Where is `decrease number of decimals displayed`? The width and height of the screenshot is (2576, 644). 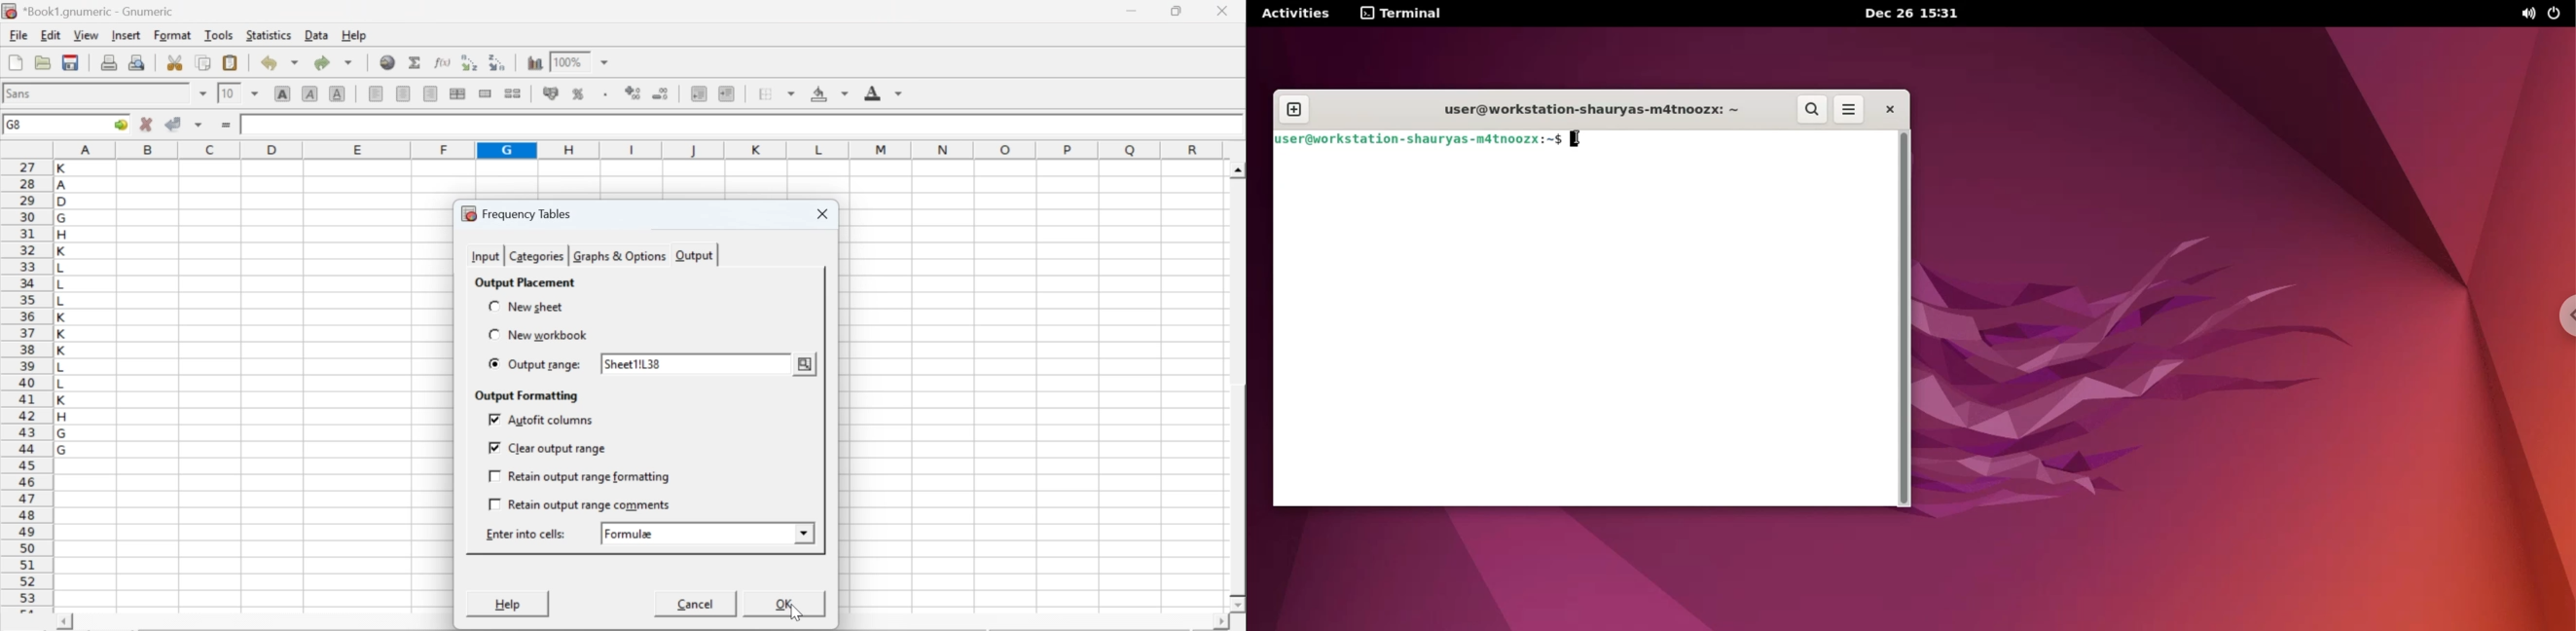
decrease number of decimals displayed is located at coordinates (660, 94).